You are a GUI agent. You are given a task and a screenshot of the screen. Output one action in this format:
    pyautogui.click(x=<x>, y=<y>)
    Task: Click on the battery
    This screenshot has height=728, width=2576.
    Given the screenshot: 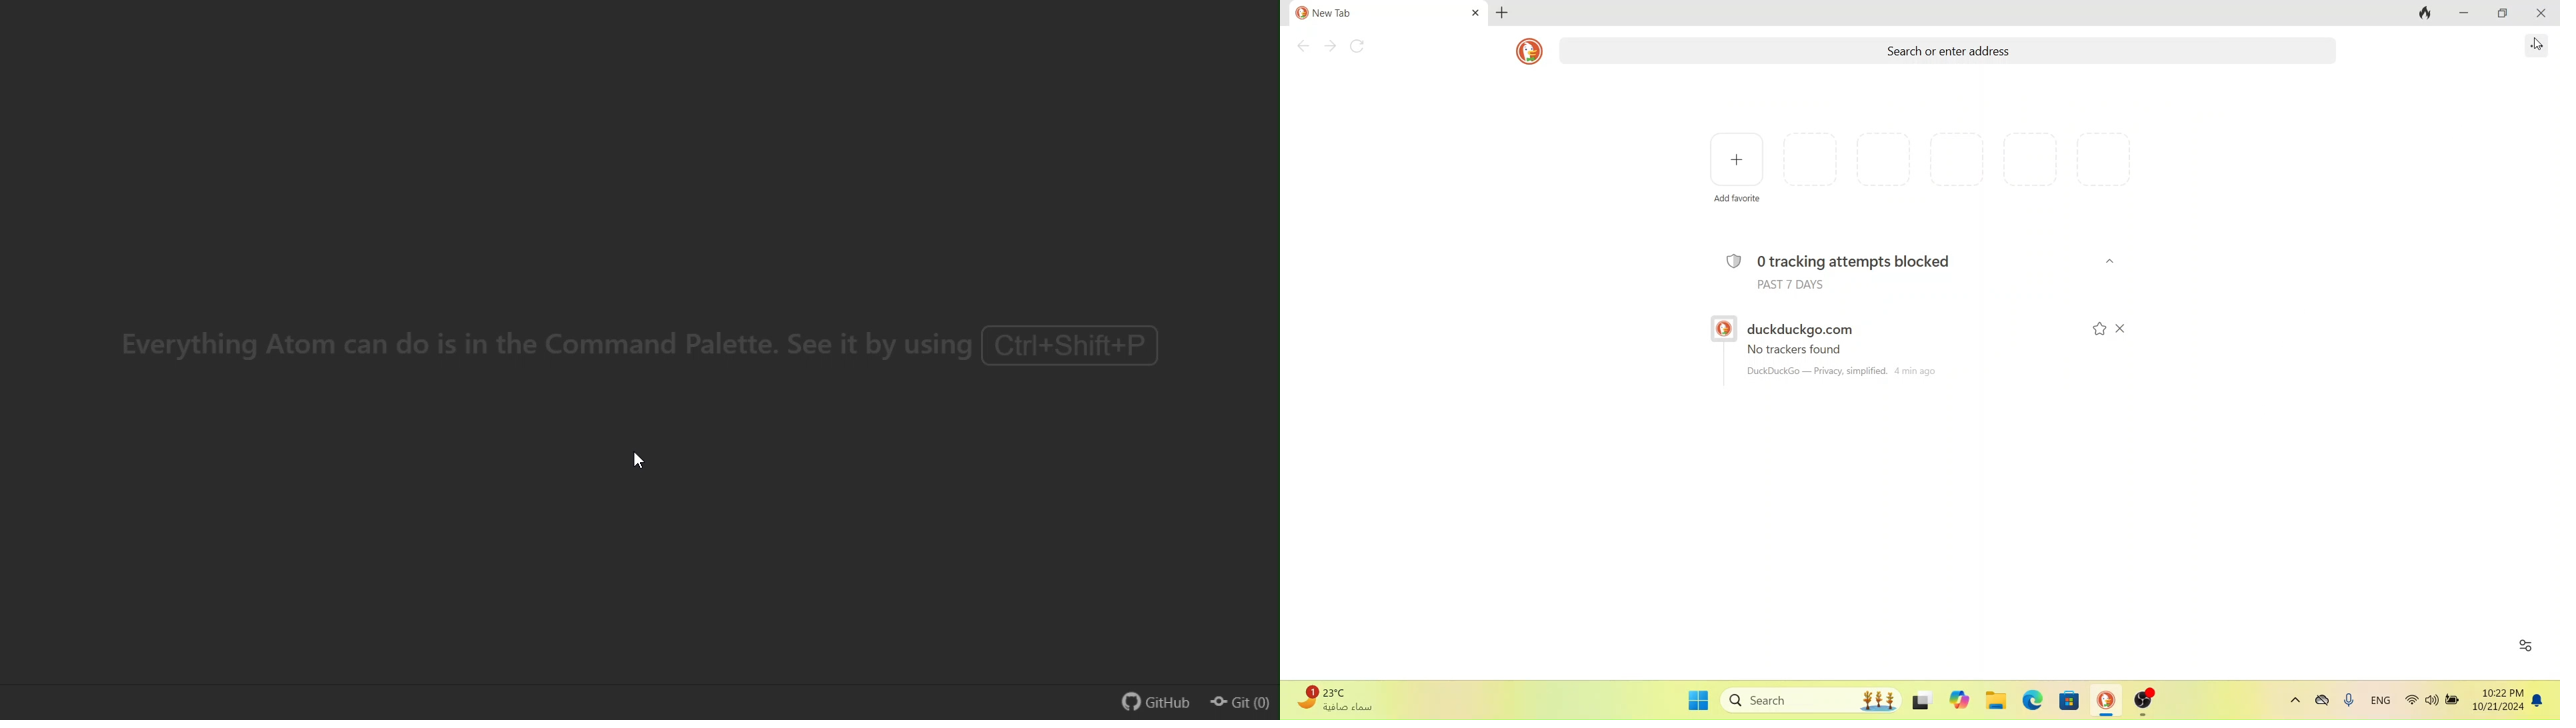 What is the action you would take?
    pyautogui.click(x=2452, y=704)
    